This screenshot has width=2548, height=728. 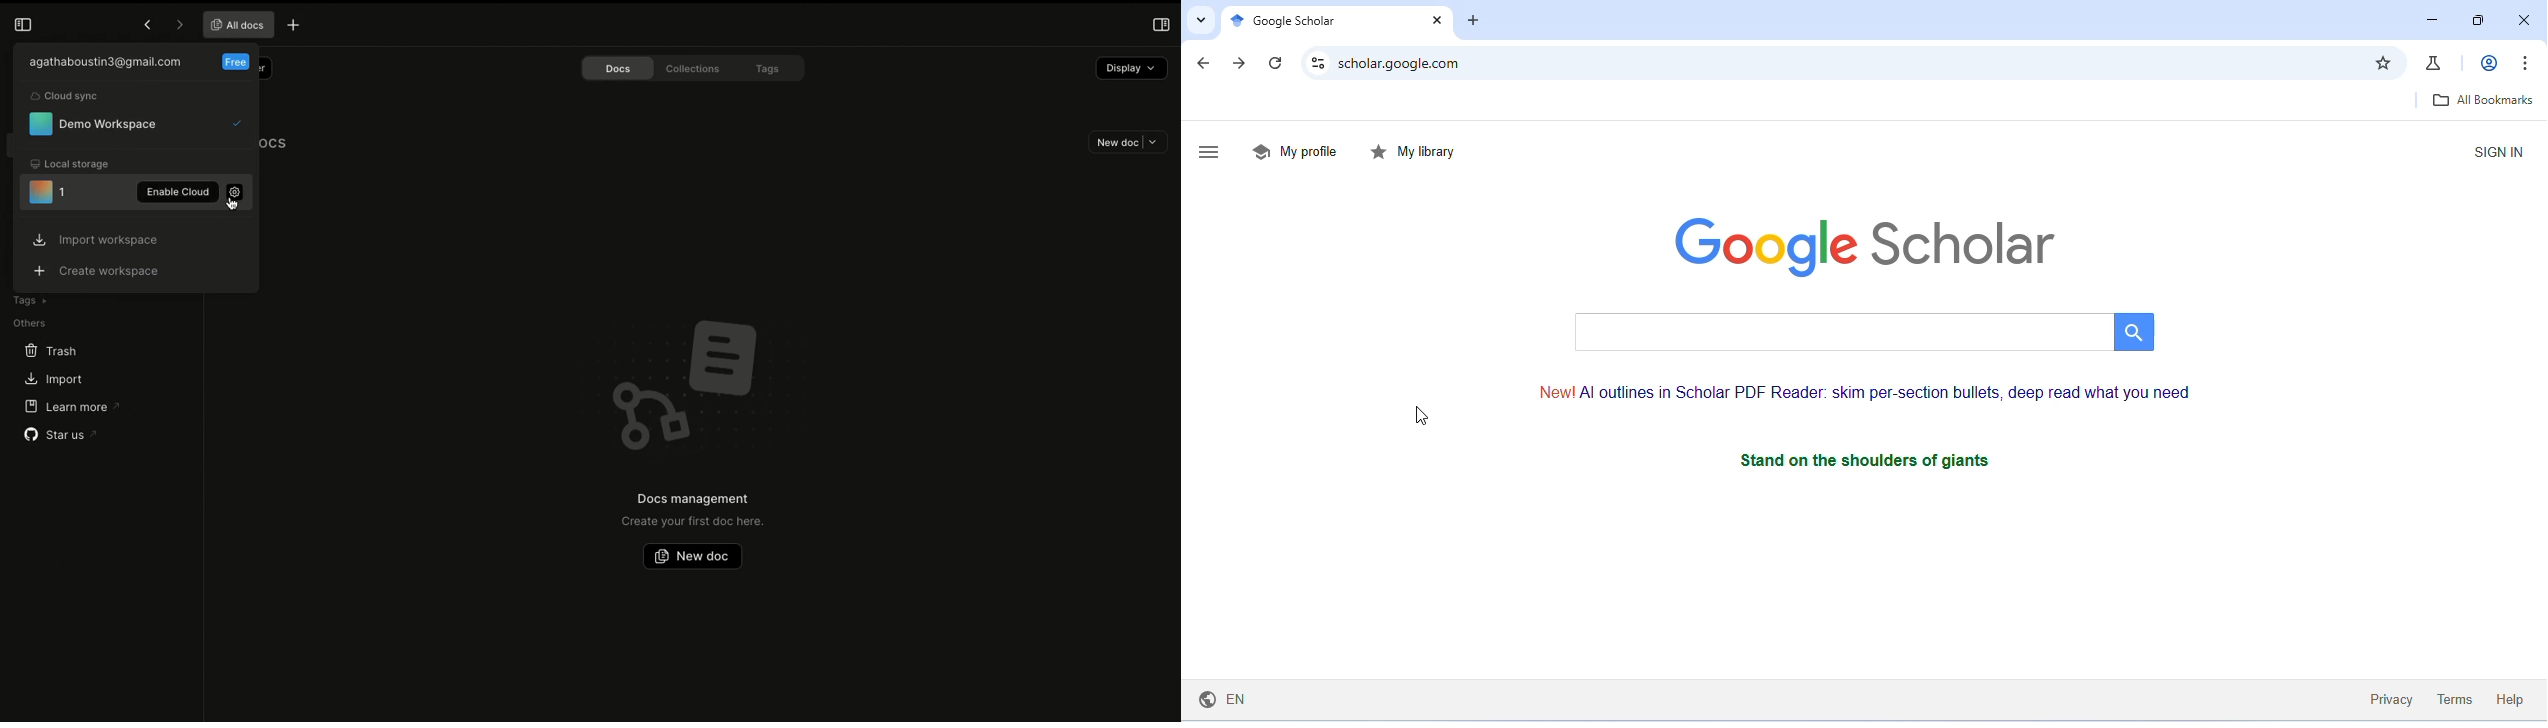 I want to click on search bar, so click(x=1861, y=332).